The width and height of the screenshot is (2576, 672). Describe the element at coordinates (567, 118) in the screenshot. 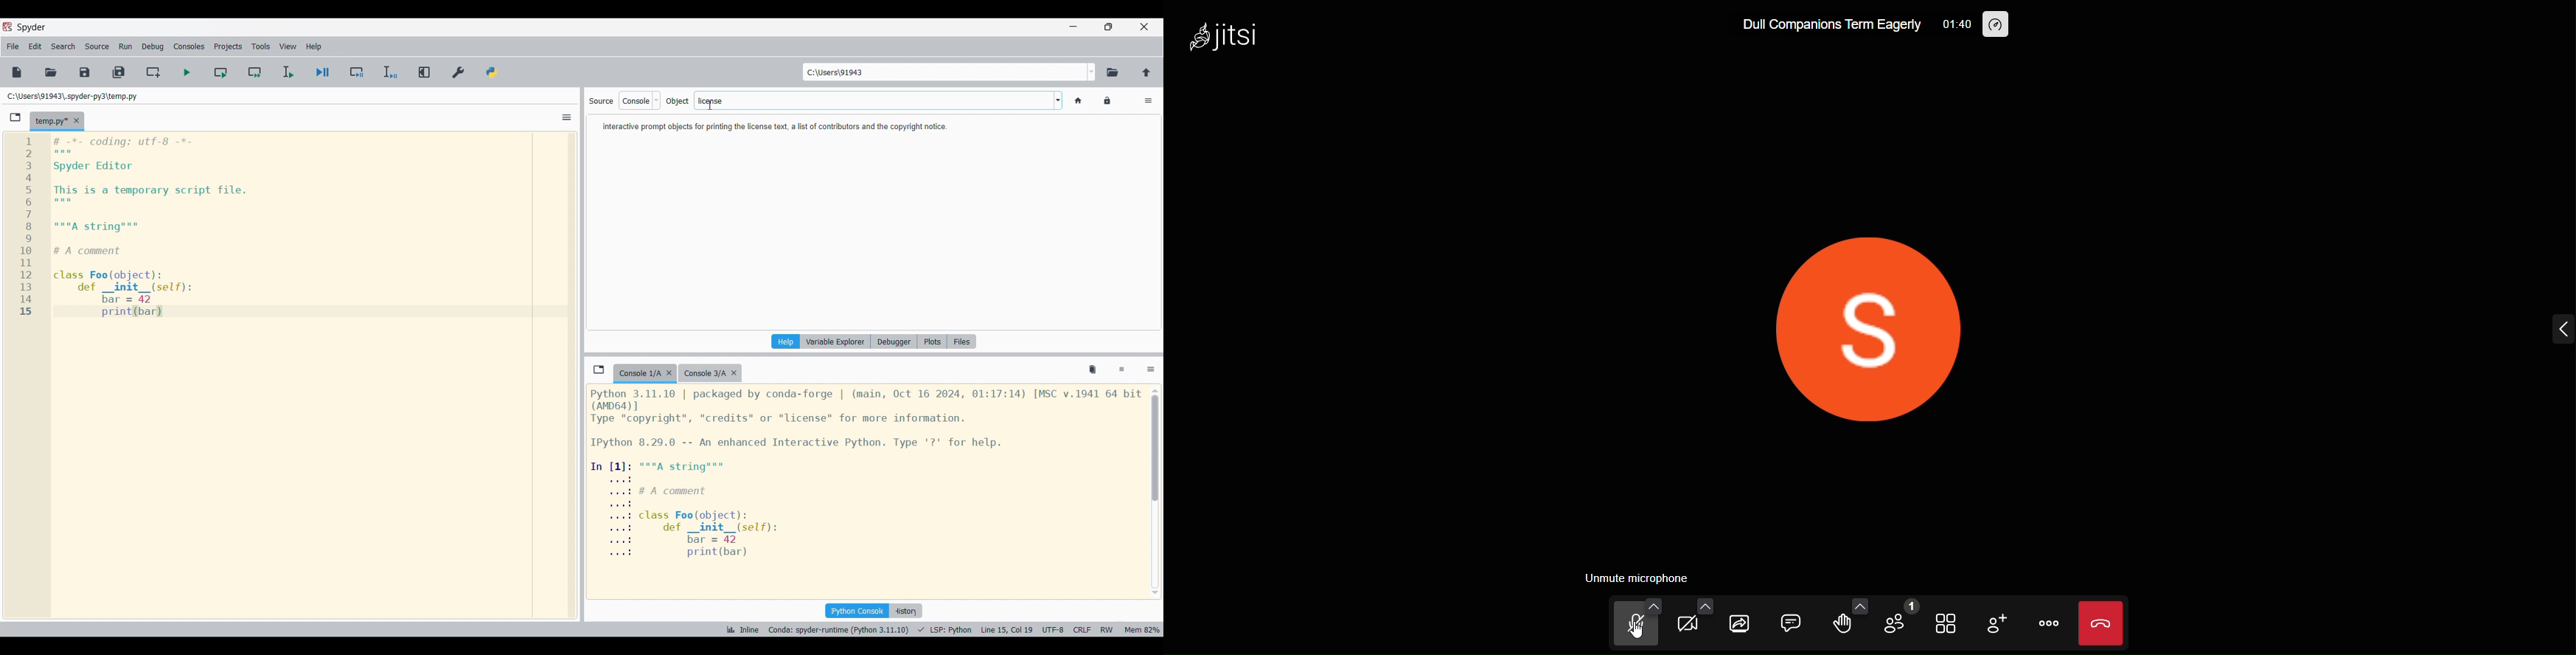

I see `Options ` at that location.